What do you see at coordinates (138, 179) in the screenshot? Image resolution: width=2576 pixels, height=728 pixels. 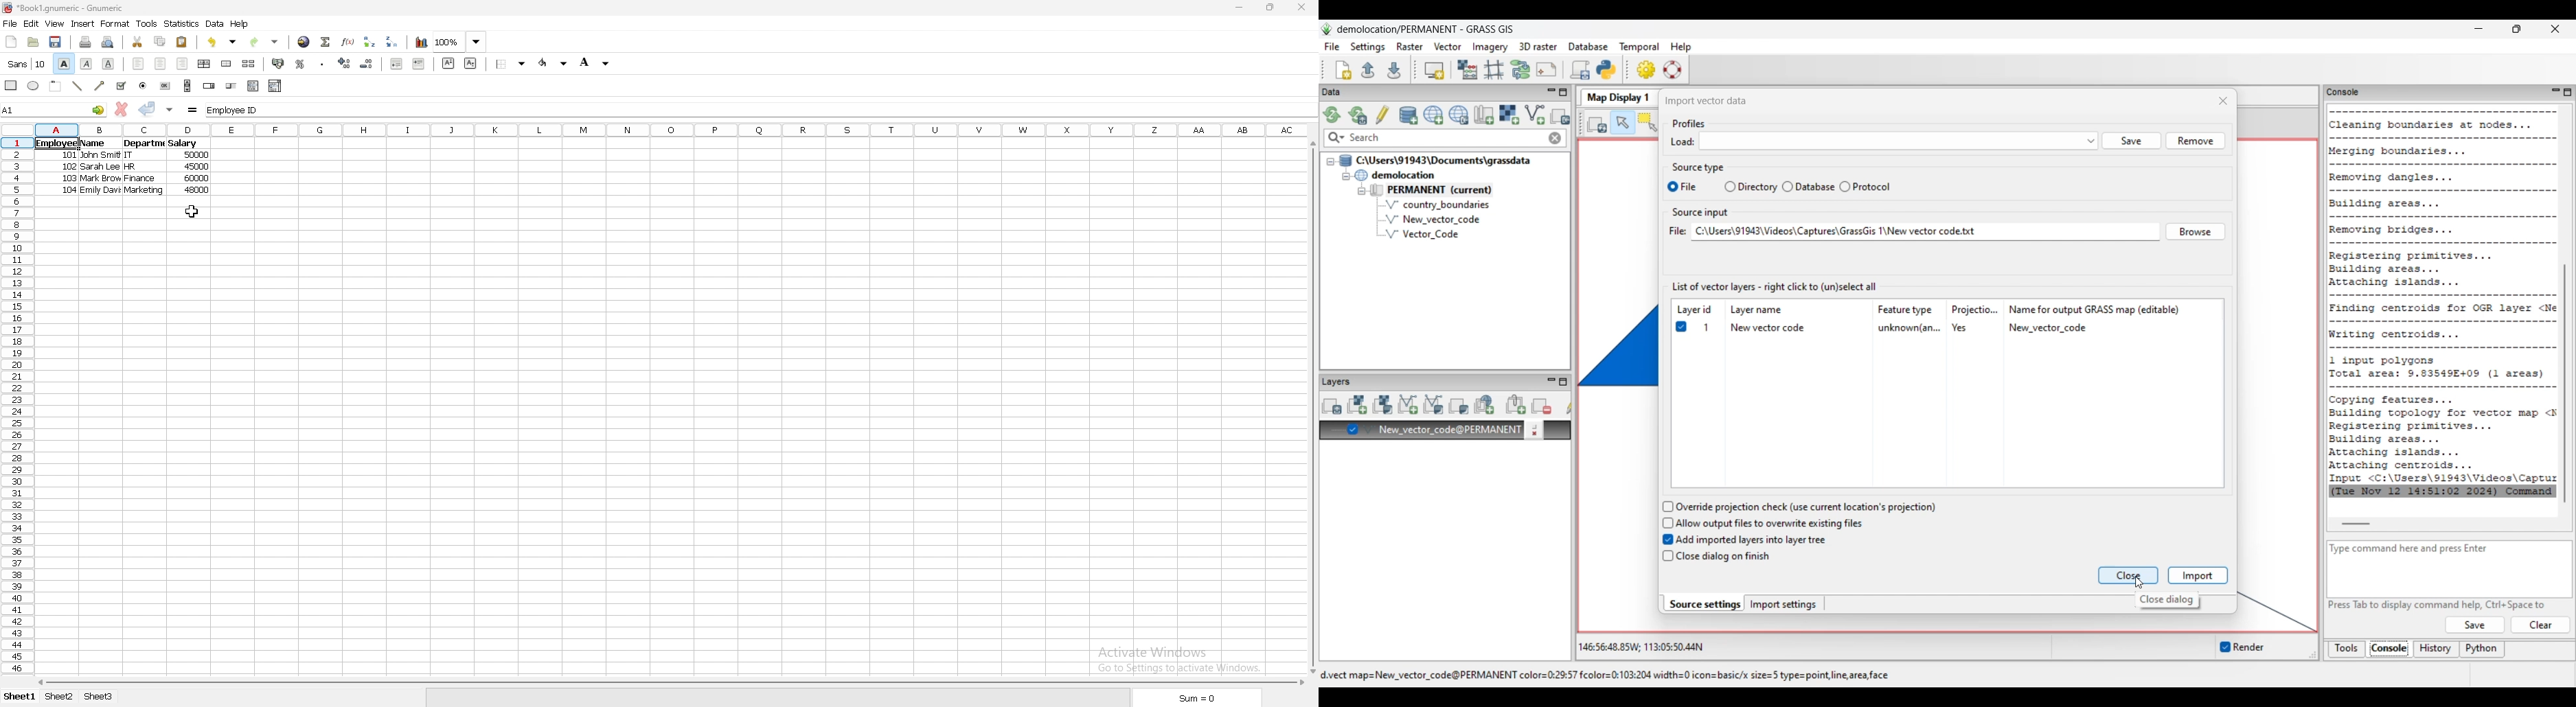 I see `finance` at bounding box center [138, 179].